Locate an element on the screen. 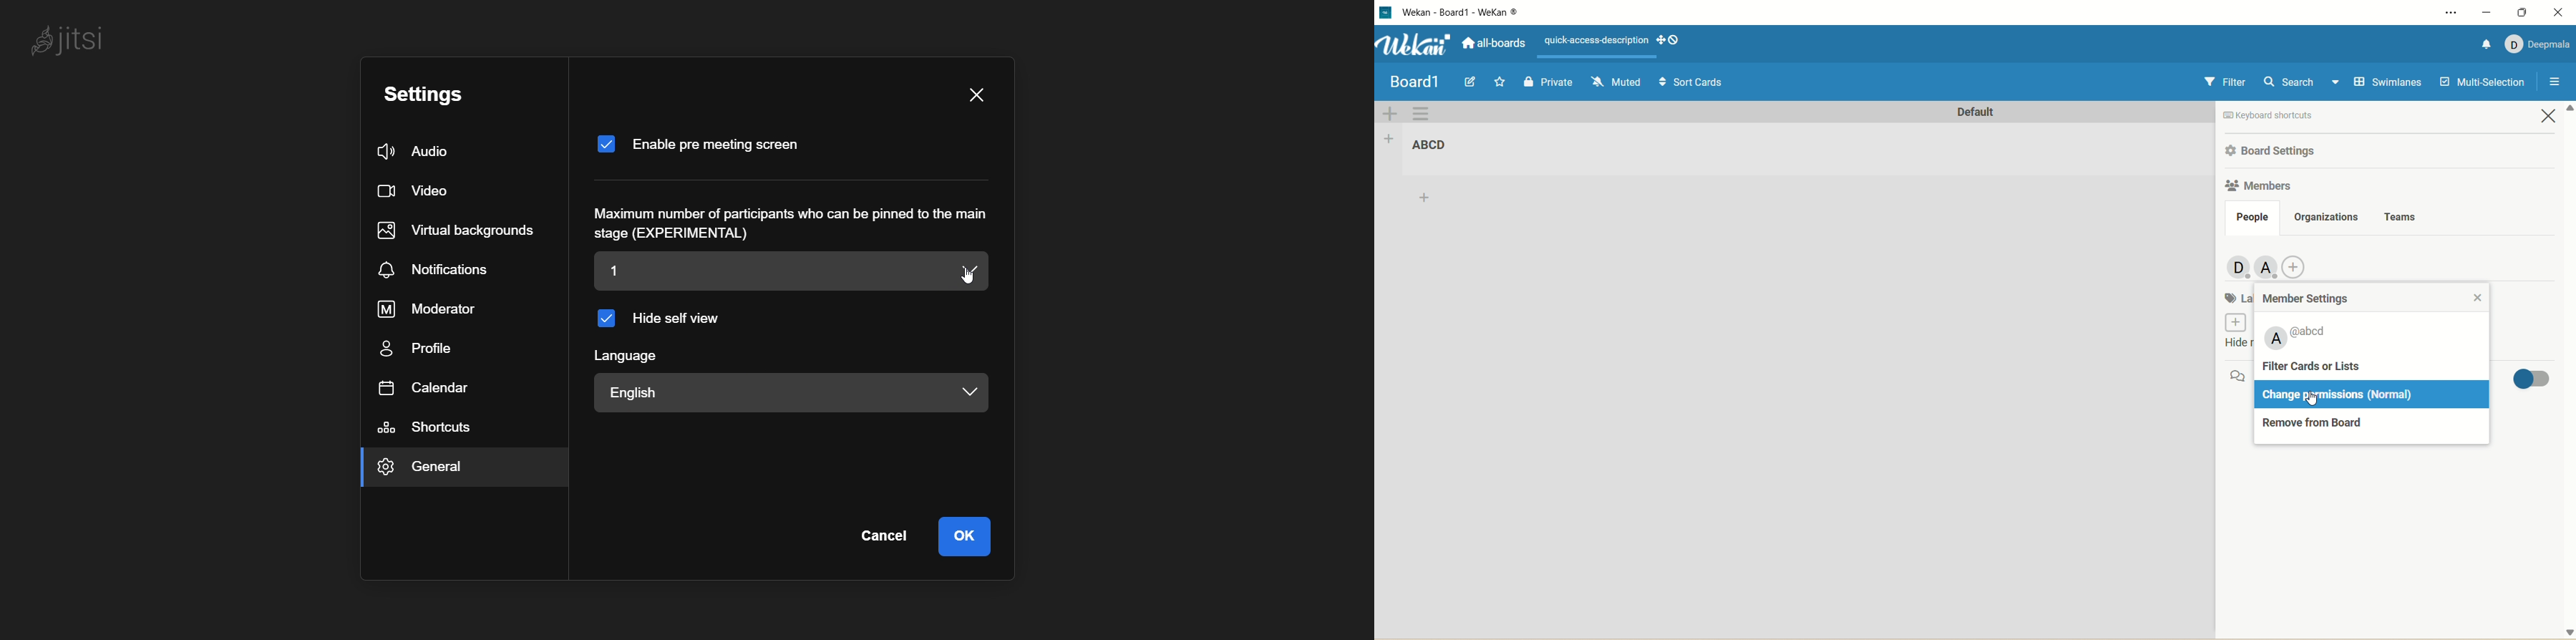 This screenshot has height=644, width=2576. toggle is located at coordinates (2530, 380).